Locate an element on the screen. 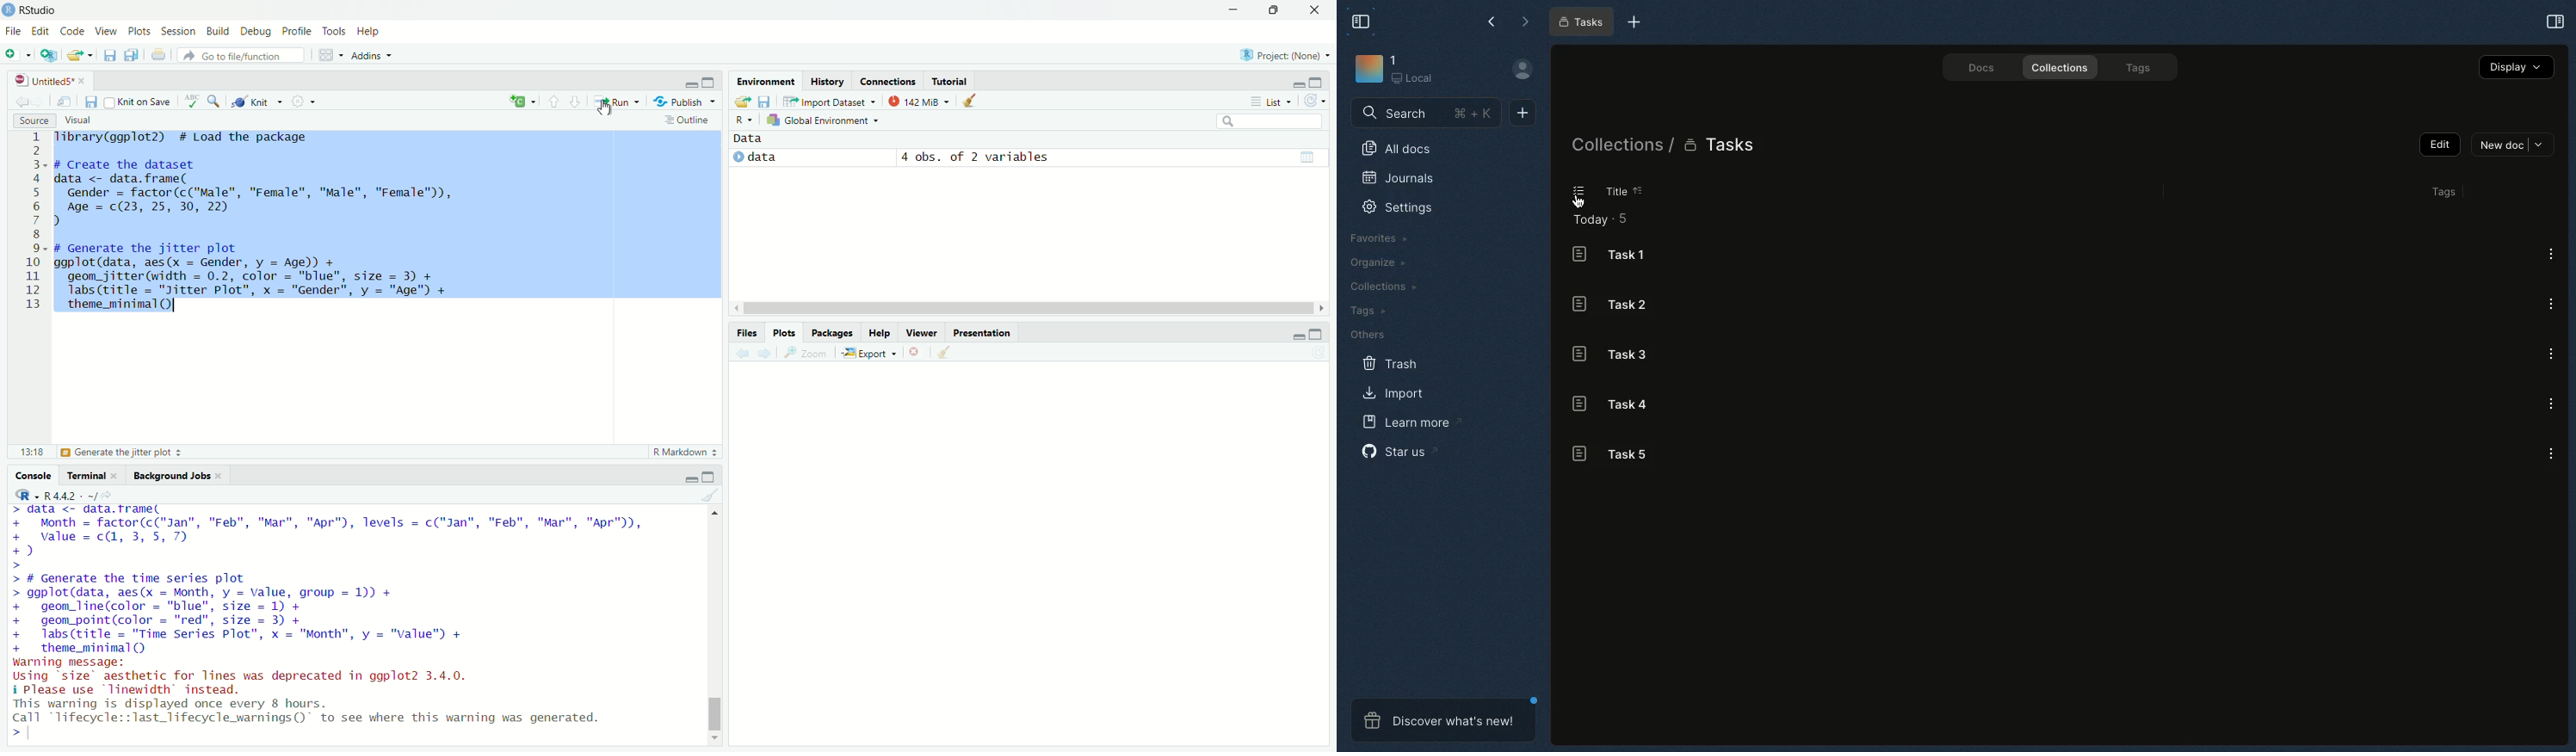  console is located at coordinates (28, 476).